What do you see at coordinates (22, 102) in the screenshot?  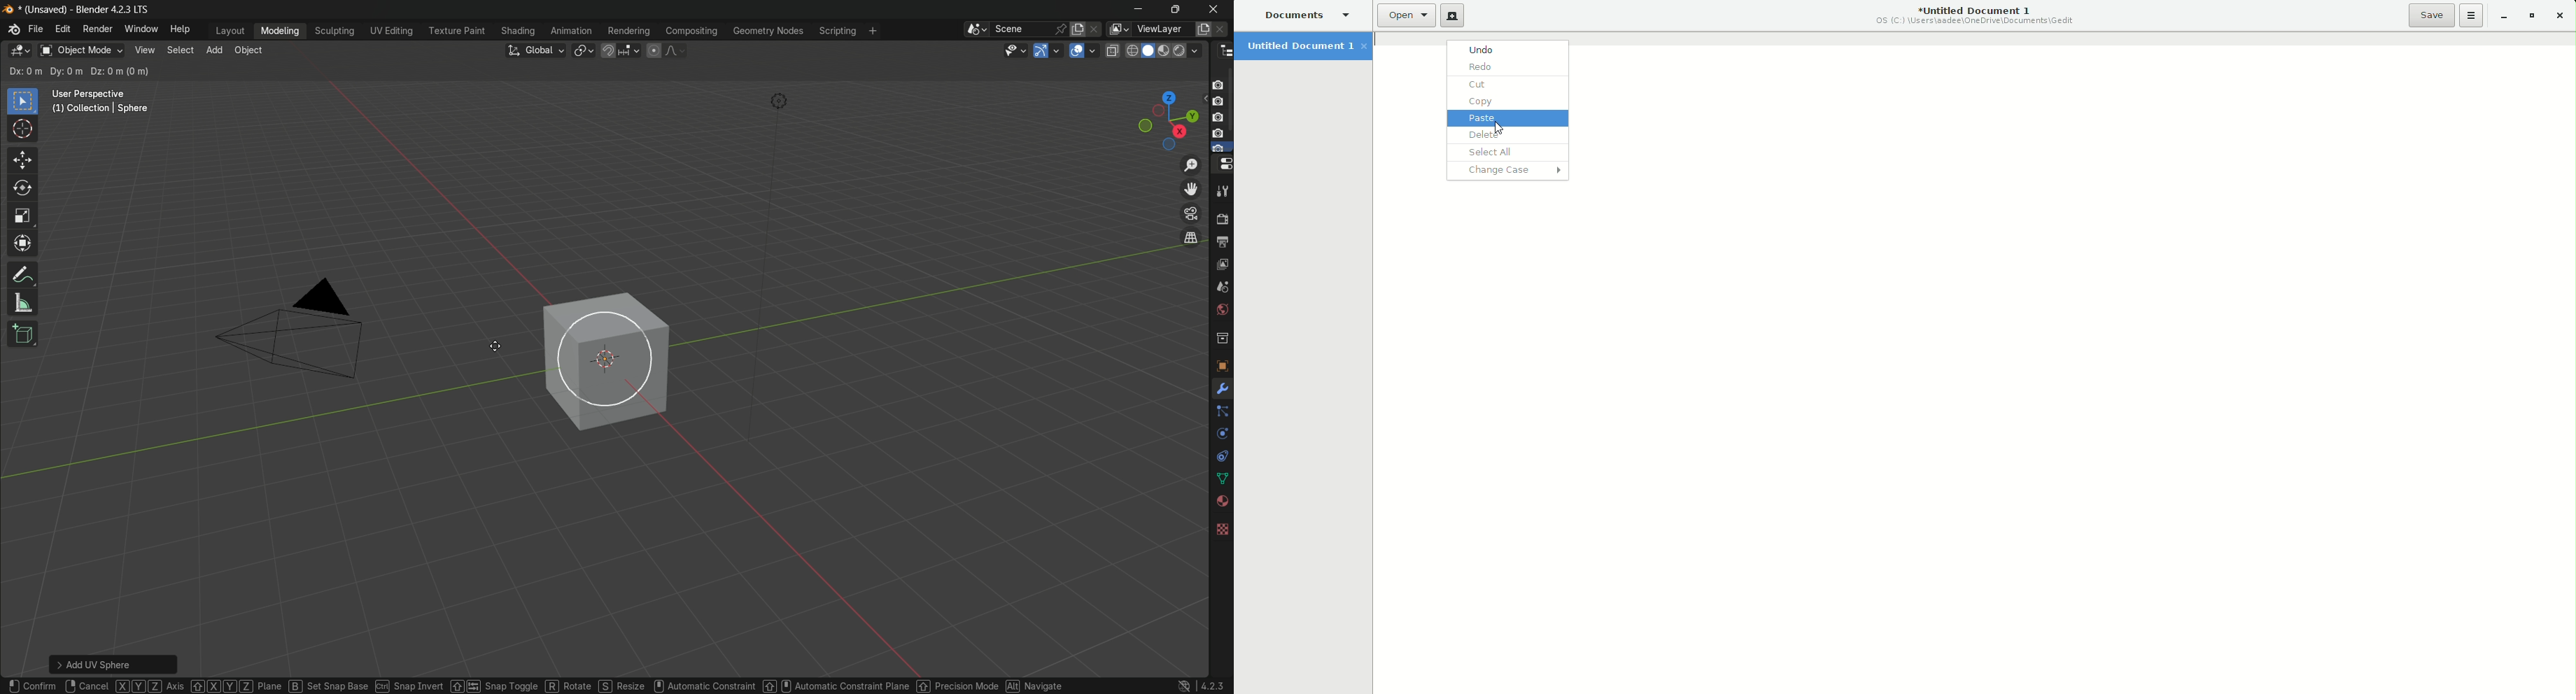 I see `select box` at bounding box center [22, 102].